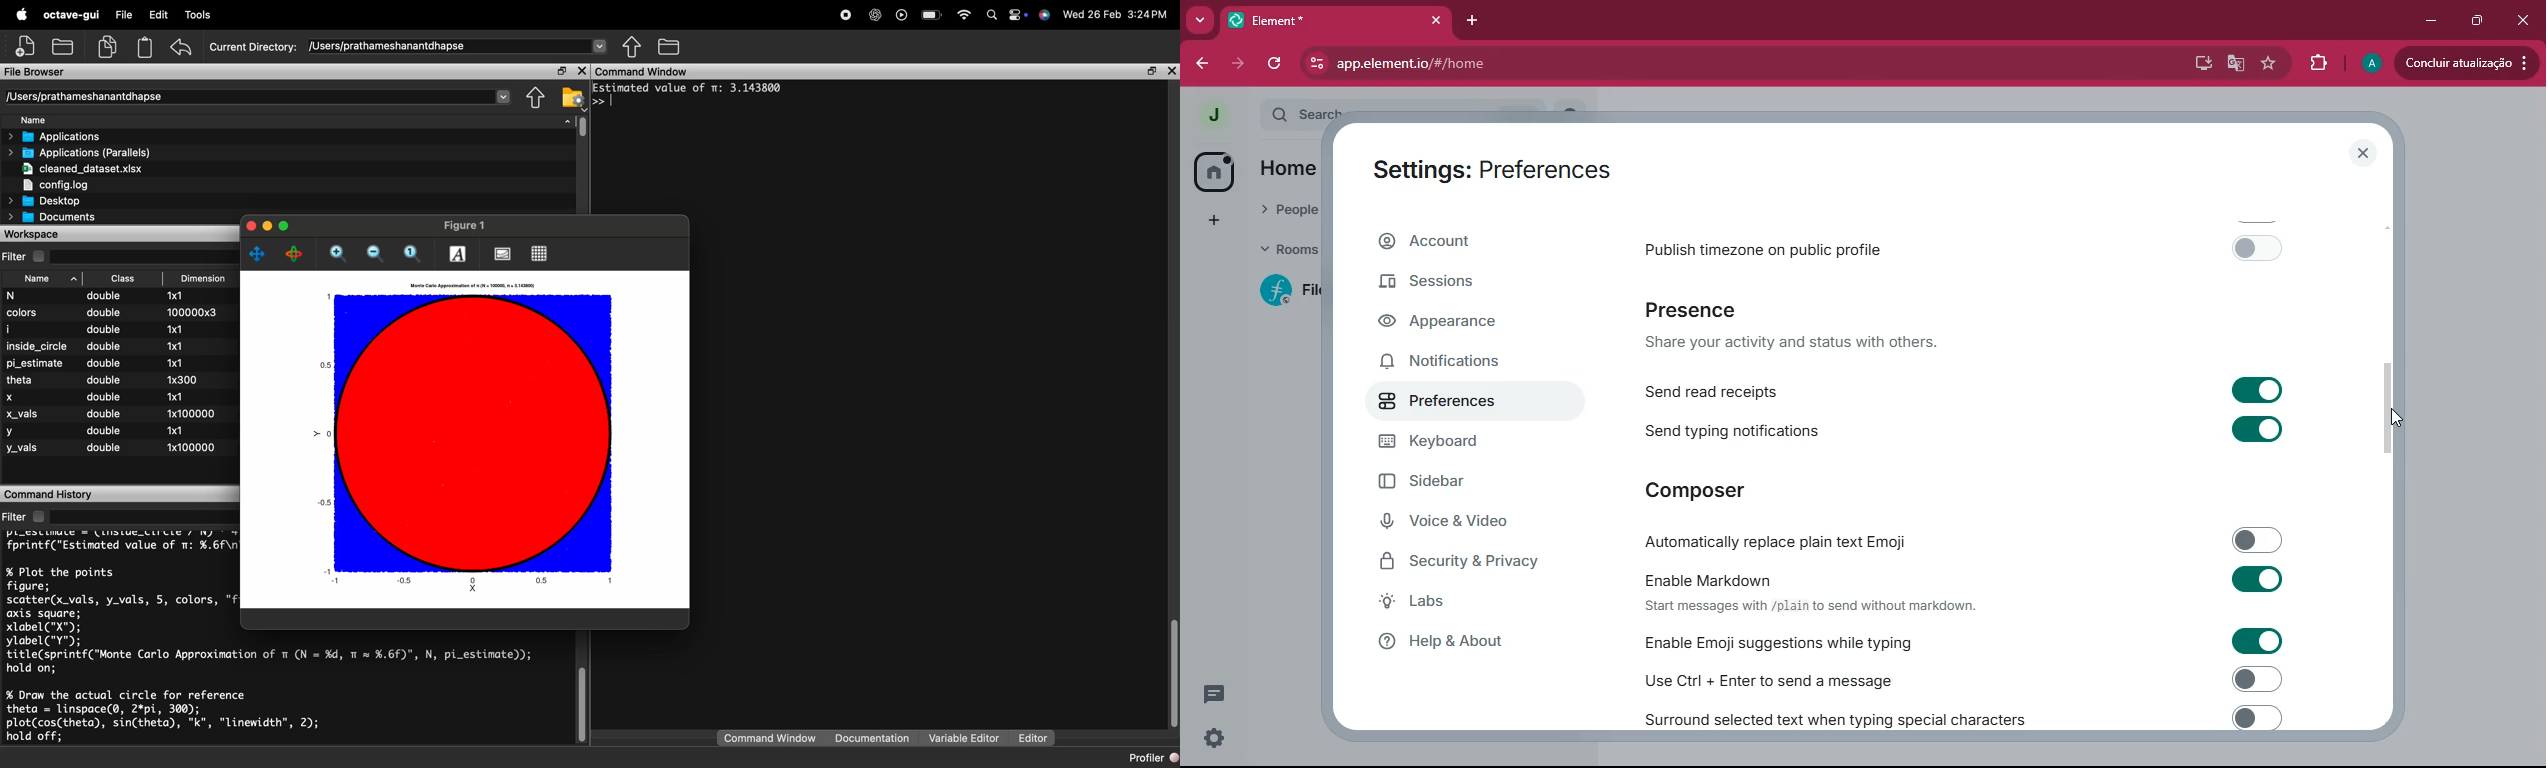 Image resolution: width=2548 pixels, height=784 pixels. Describe the element at coordinates (1699, 489) in the screenshot. I see `composer` at that location.